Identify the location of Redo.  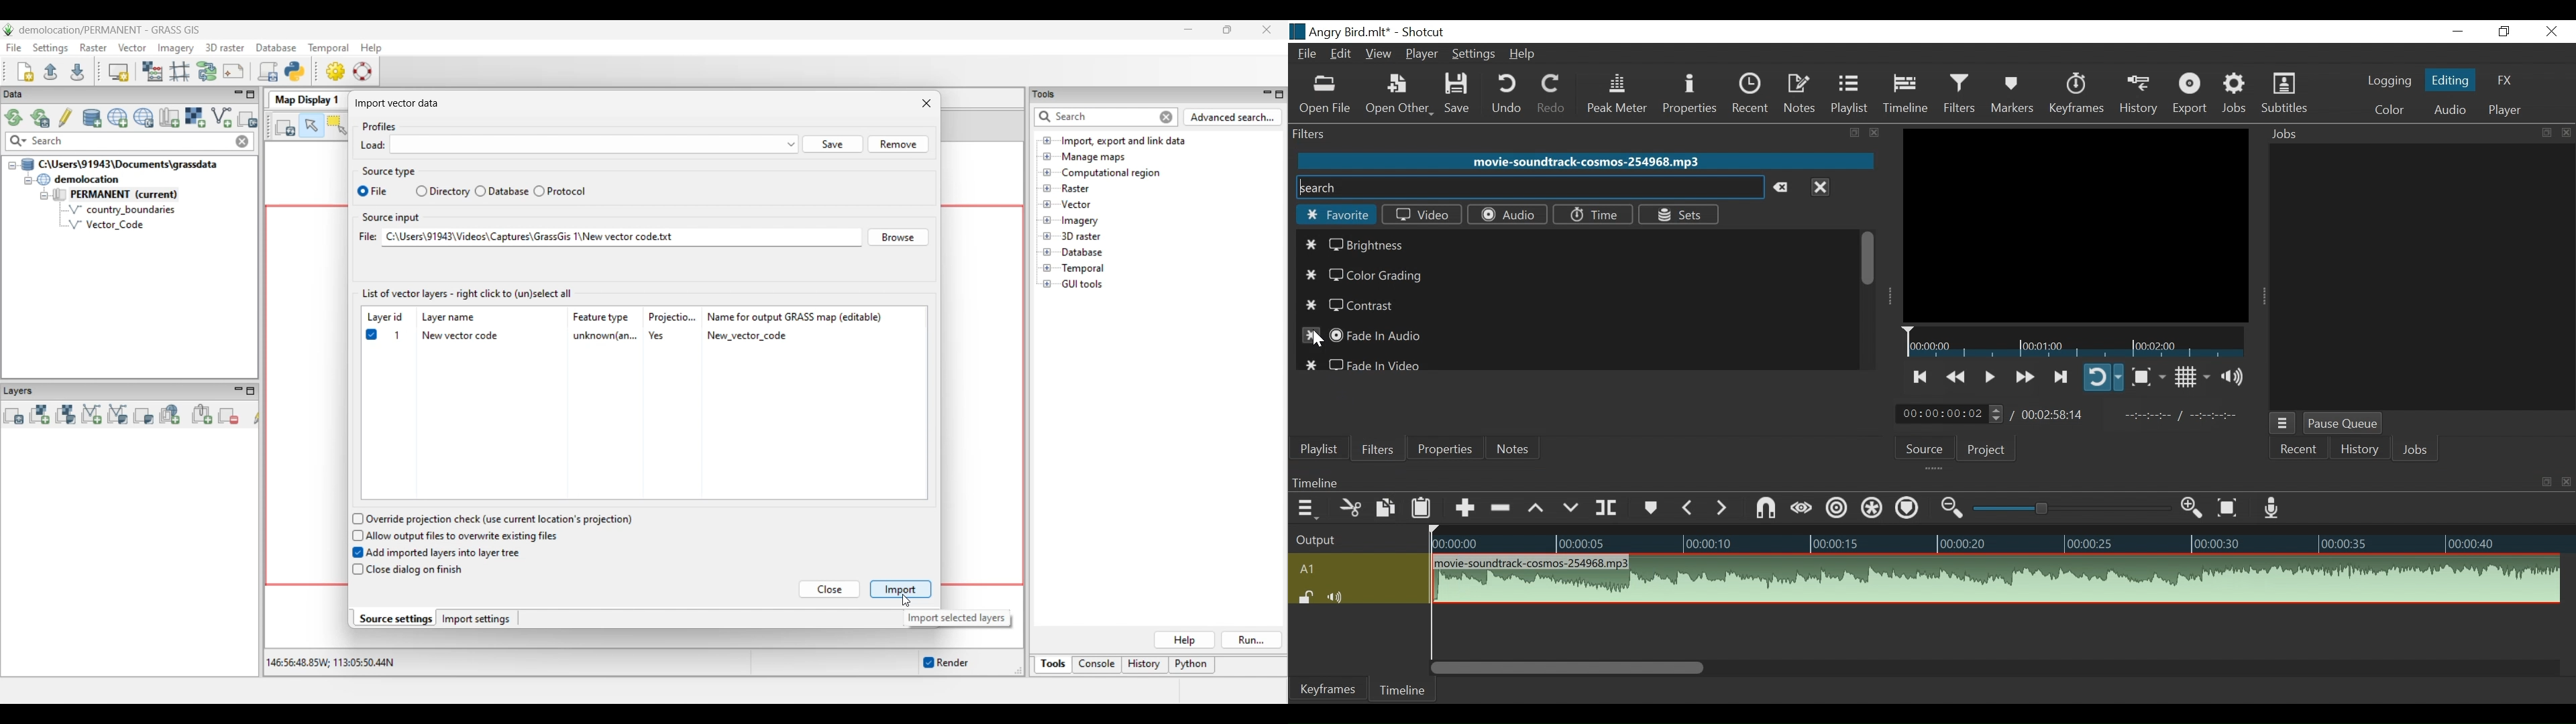
(1548, 95).